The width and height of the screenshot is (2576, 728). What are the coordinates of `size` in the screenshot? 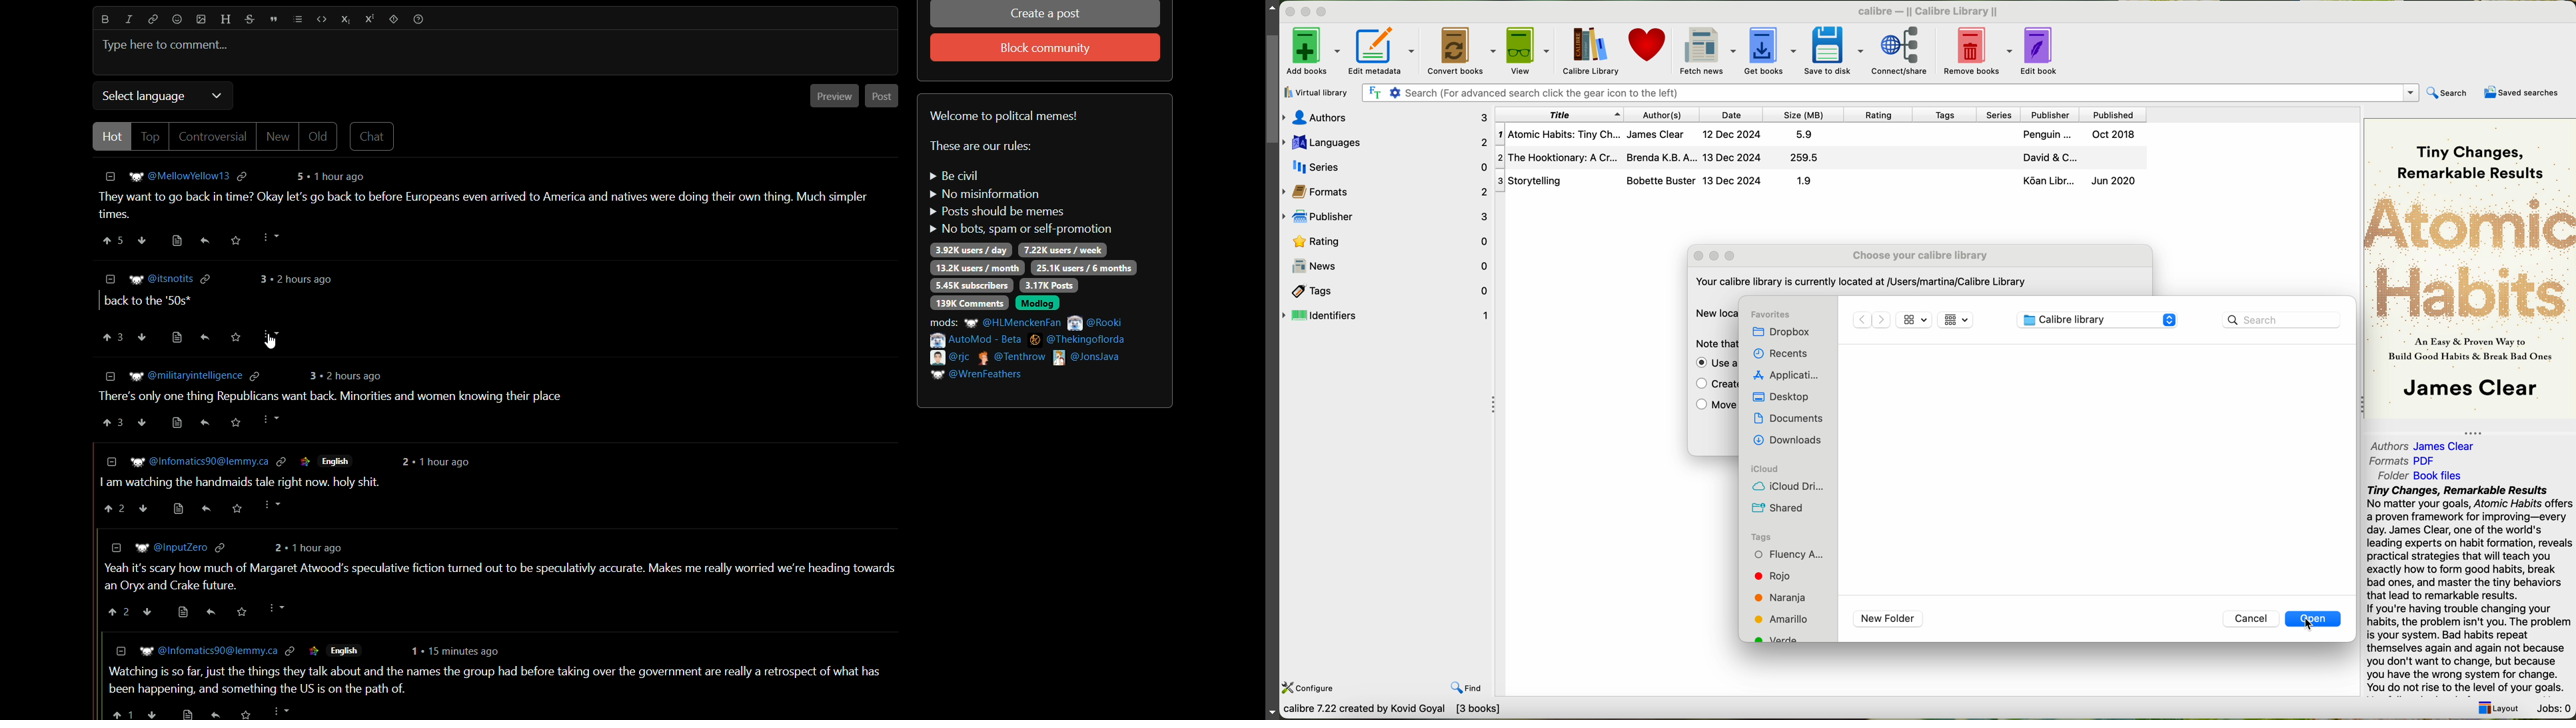 It's located at (1804, 115).